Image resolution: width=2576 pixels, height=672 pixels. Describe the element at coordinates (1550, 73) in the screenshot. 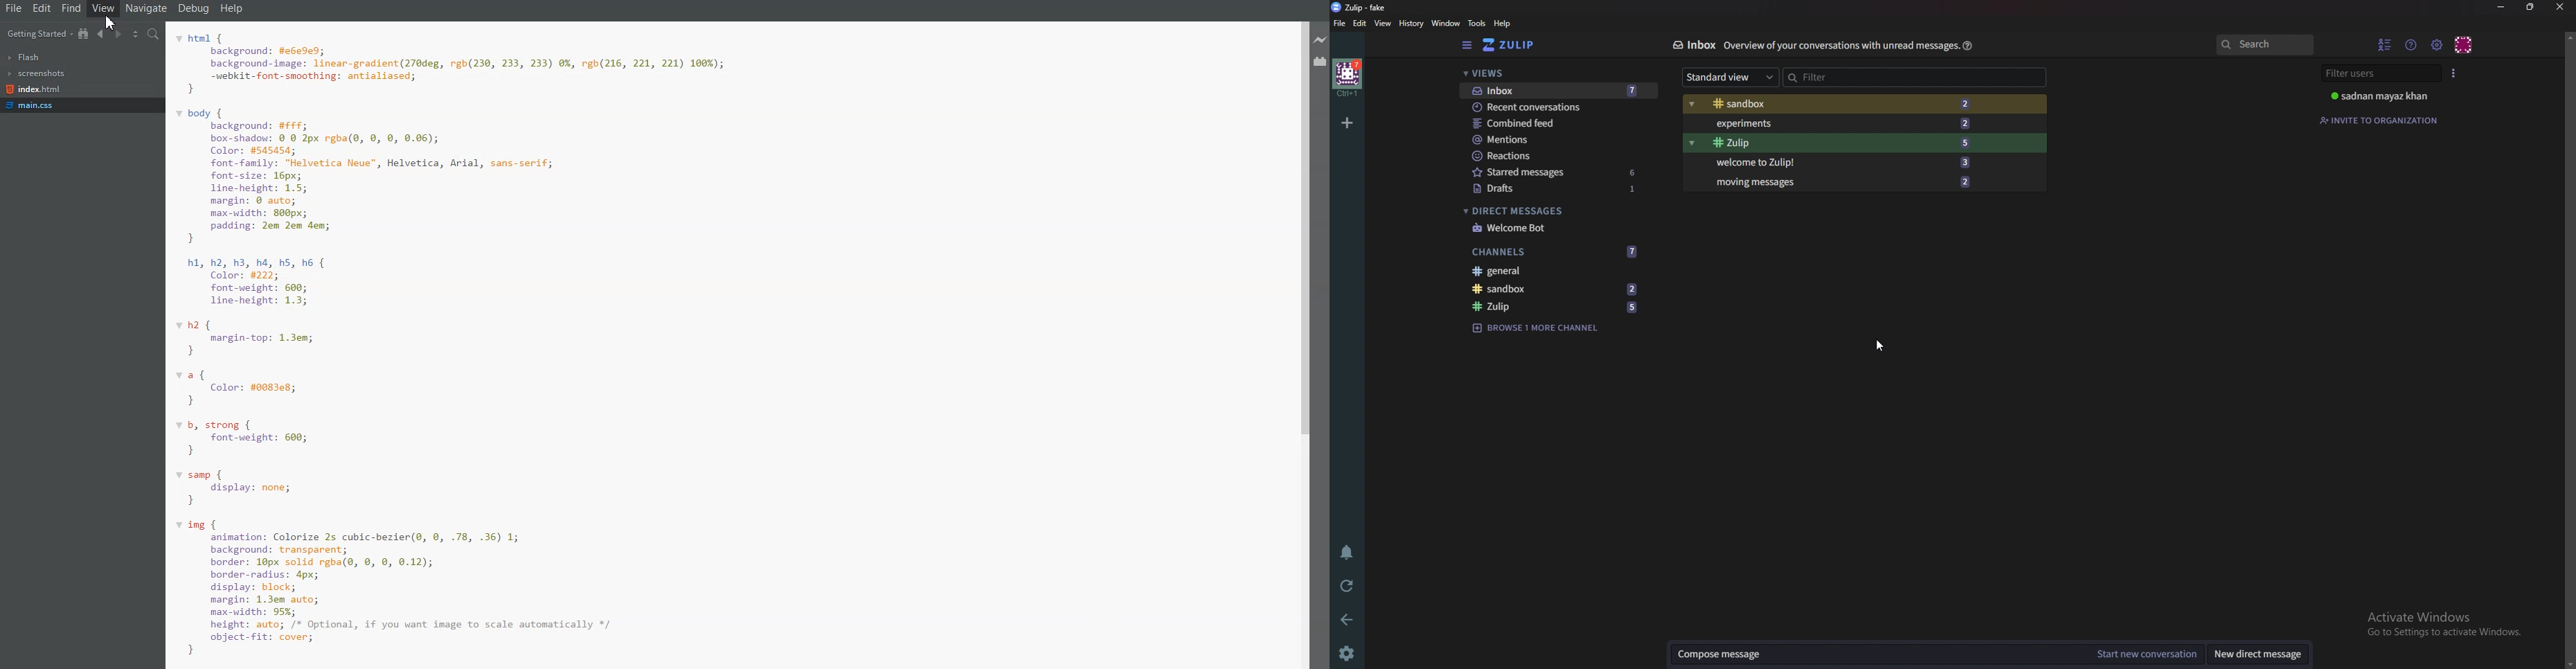

I see `Views` at that location.